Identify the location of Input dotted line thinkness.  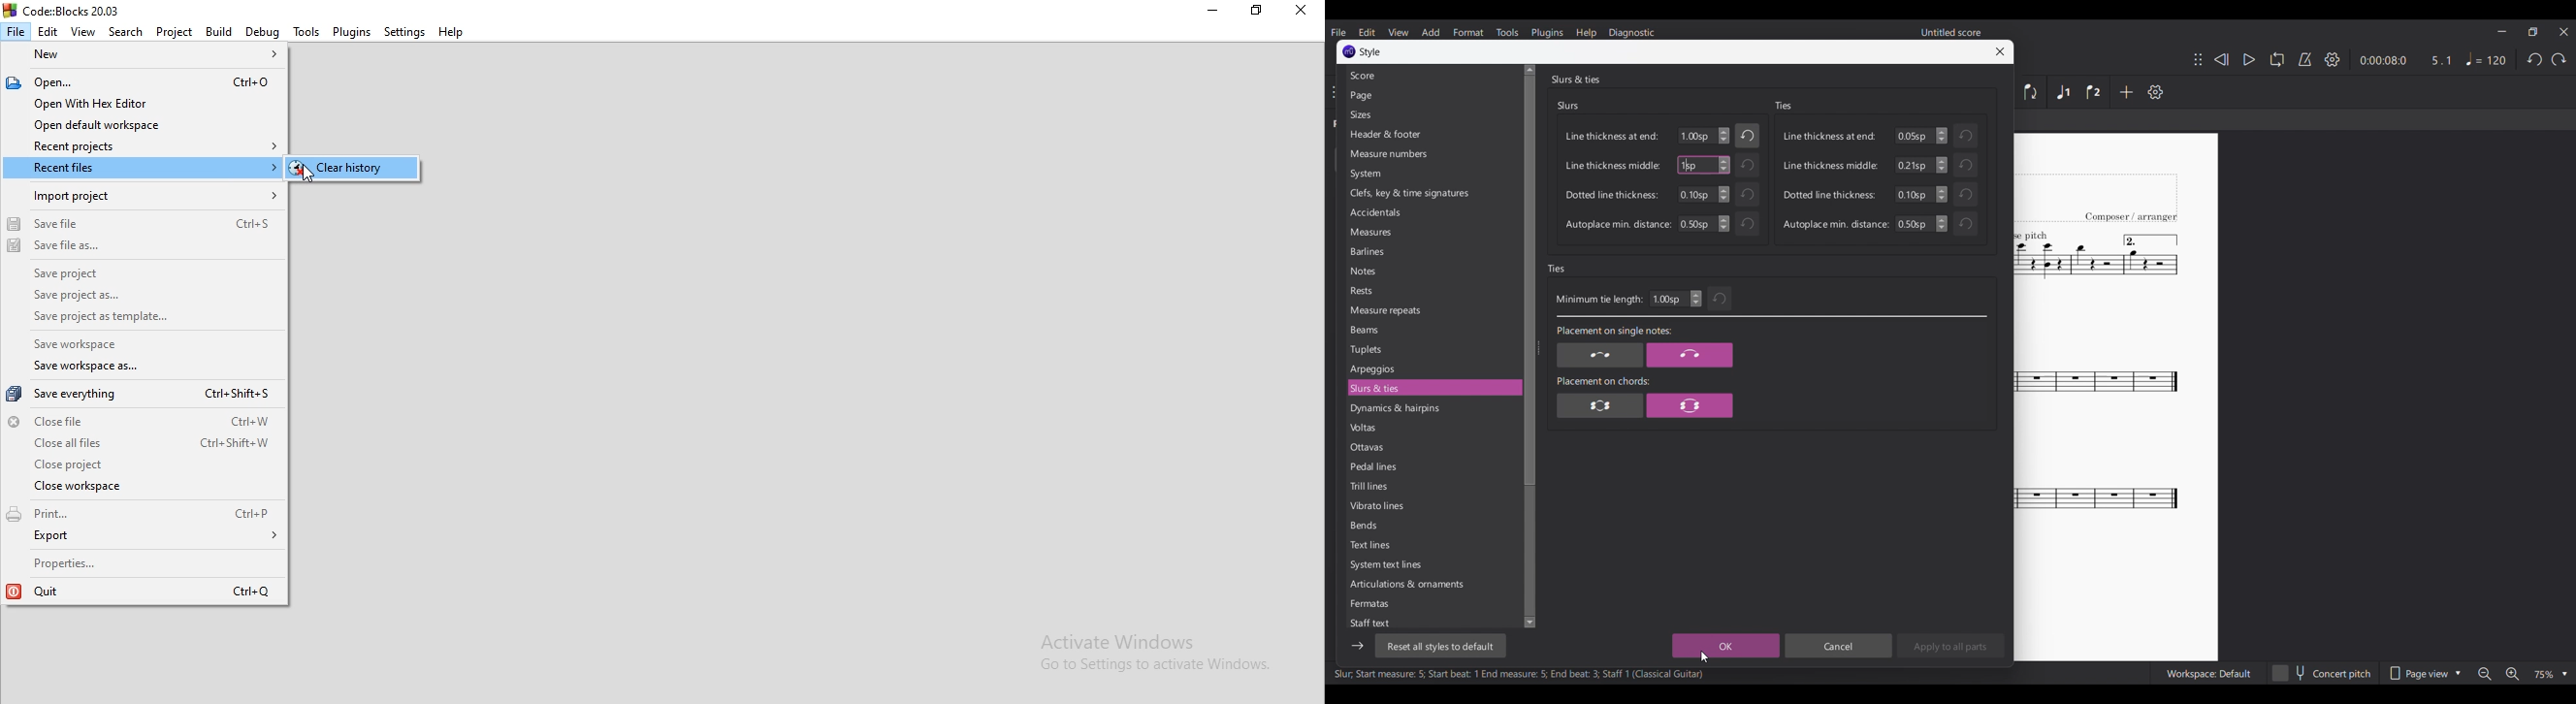
(1914, 194).